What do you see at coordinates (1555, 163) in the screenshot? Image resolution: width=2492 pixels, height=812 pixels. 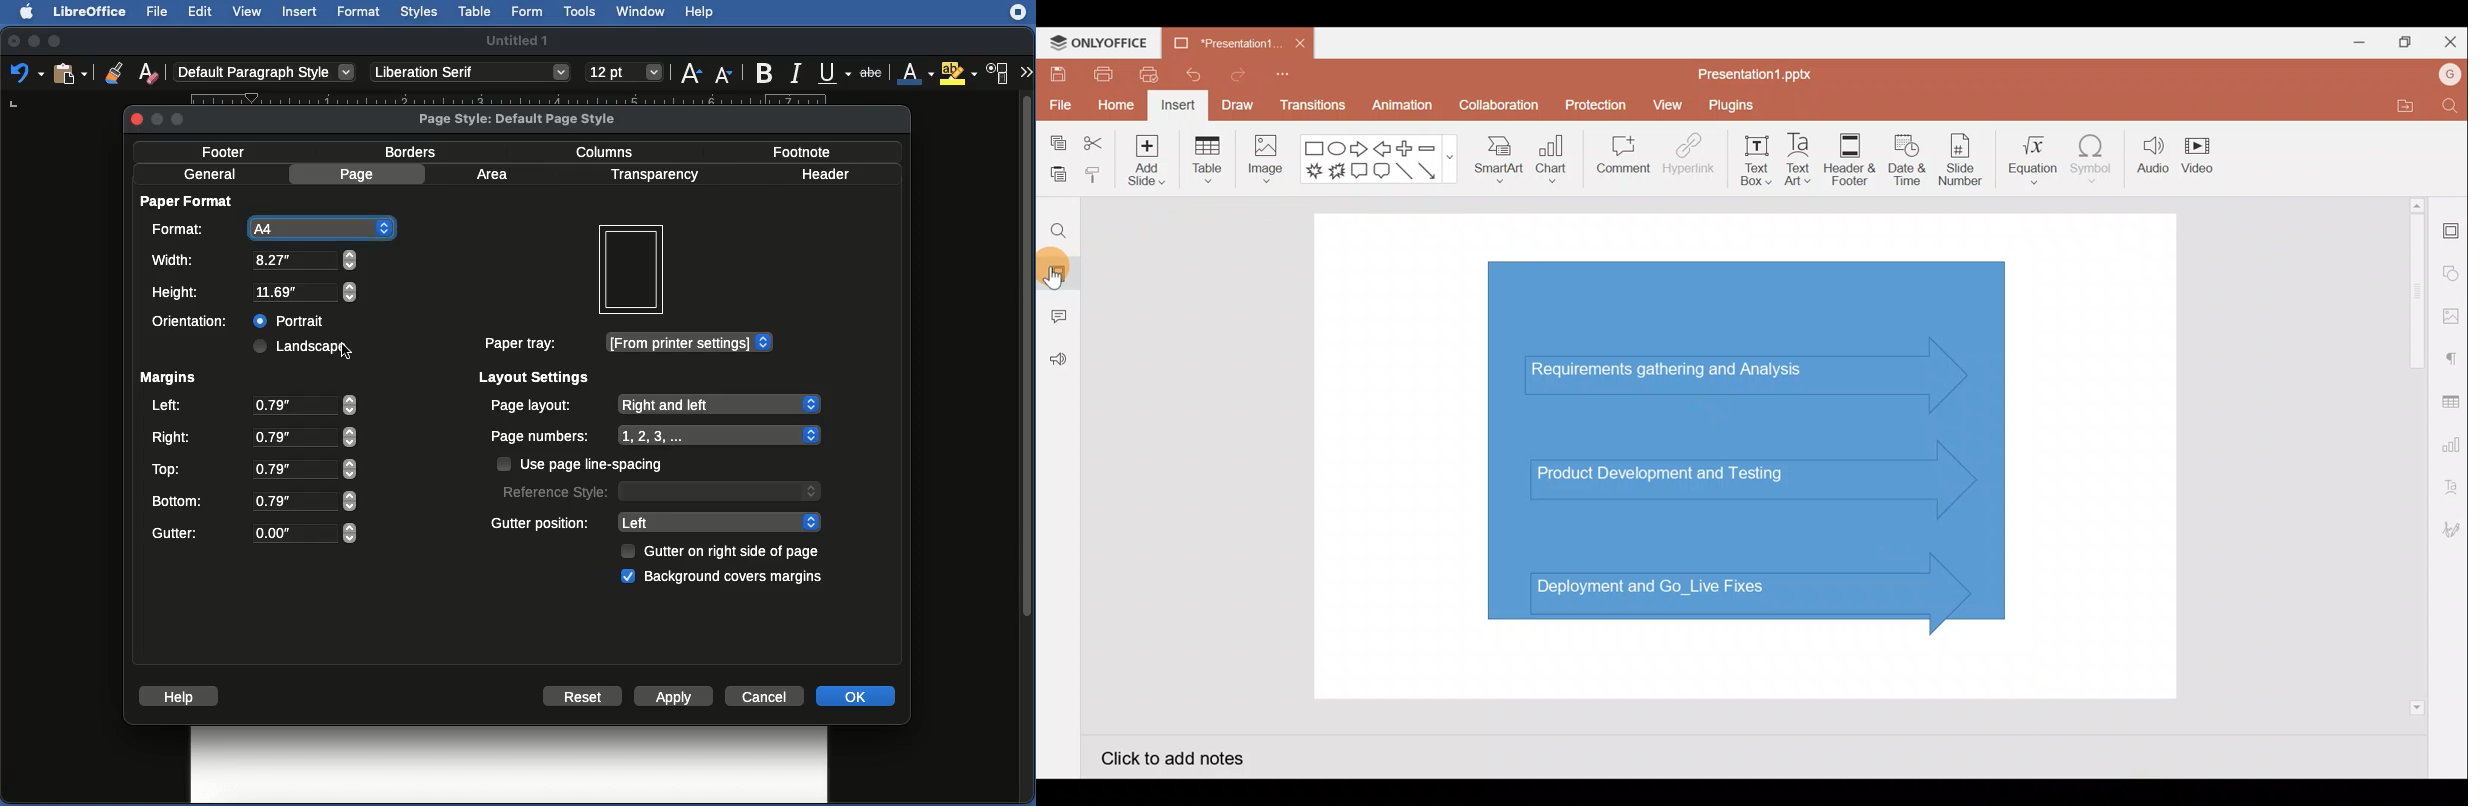 I see `Chart` at bounding box center [1555, 163].